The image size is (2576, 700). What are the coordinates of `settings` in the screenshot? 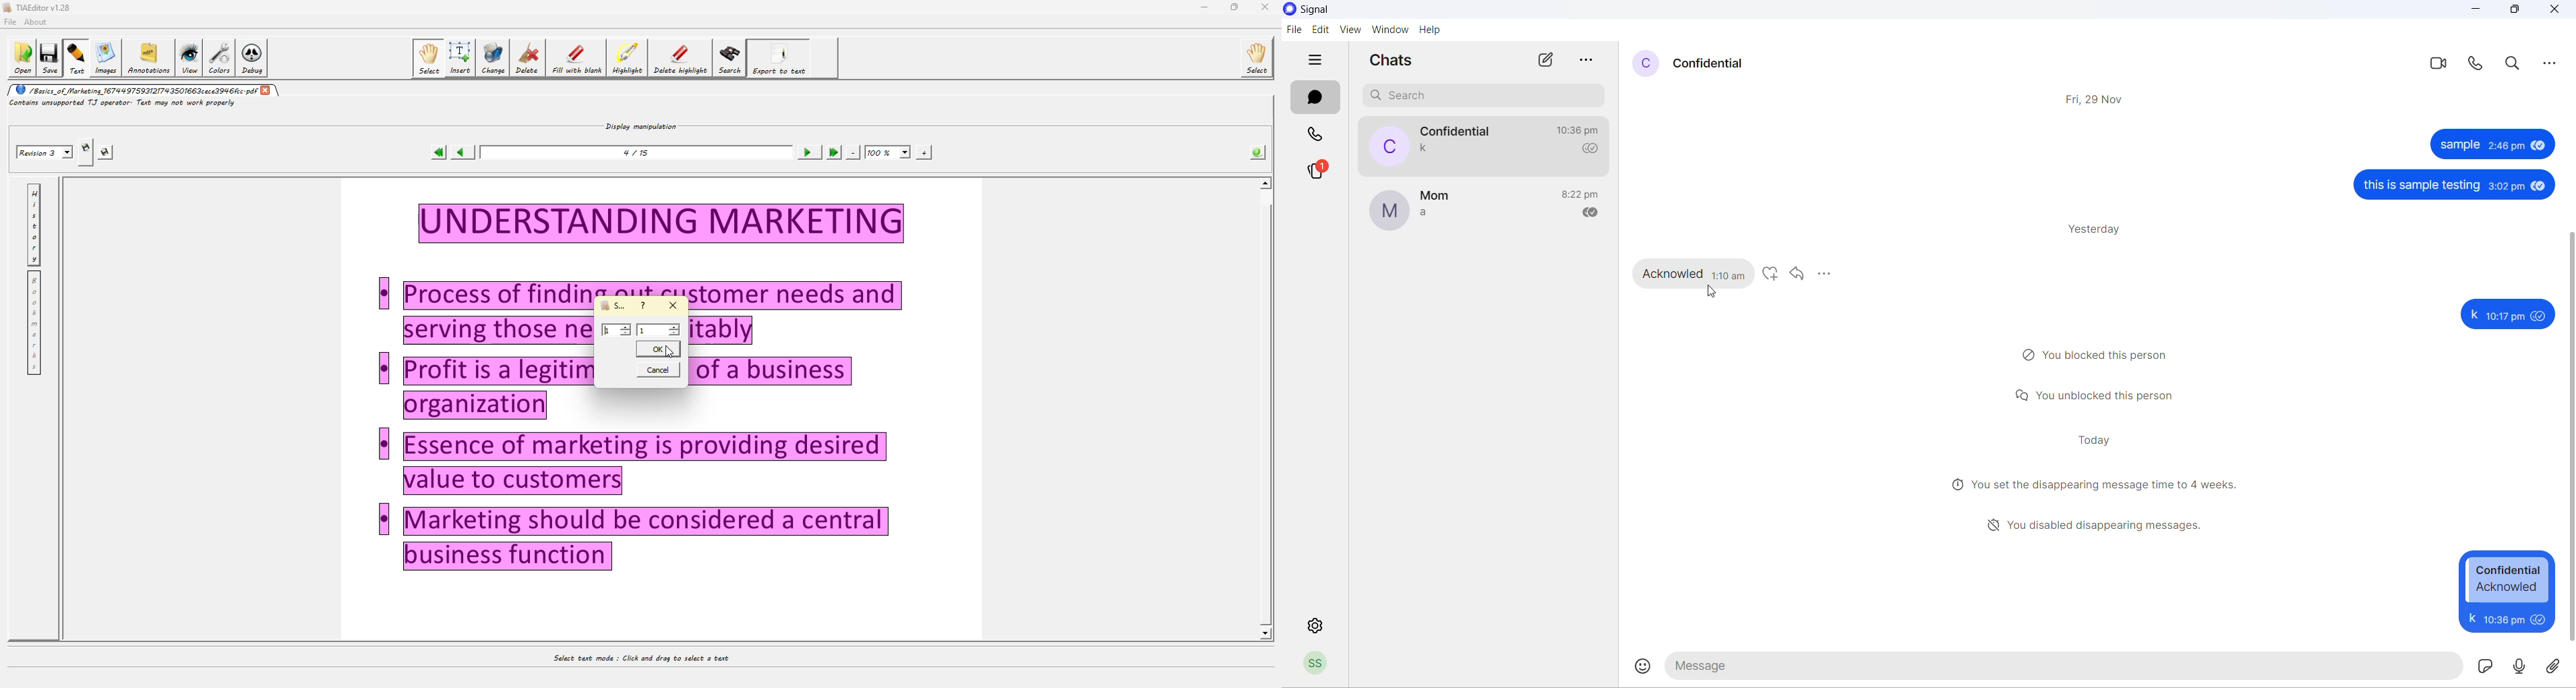 It's located at (1313, 621).